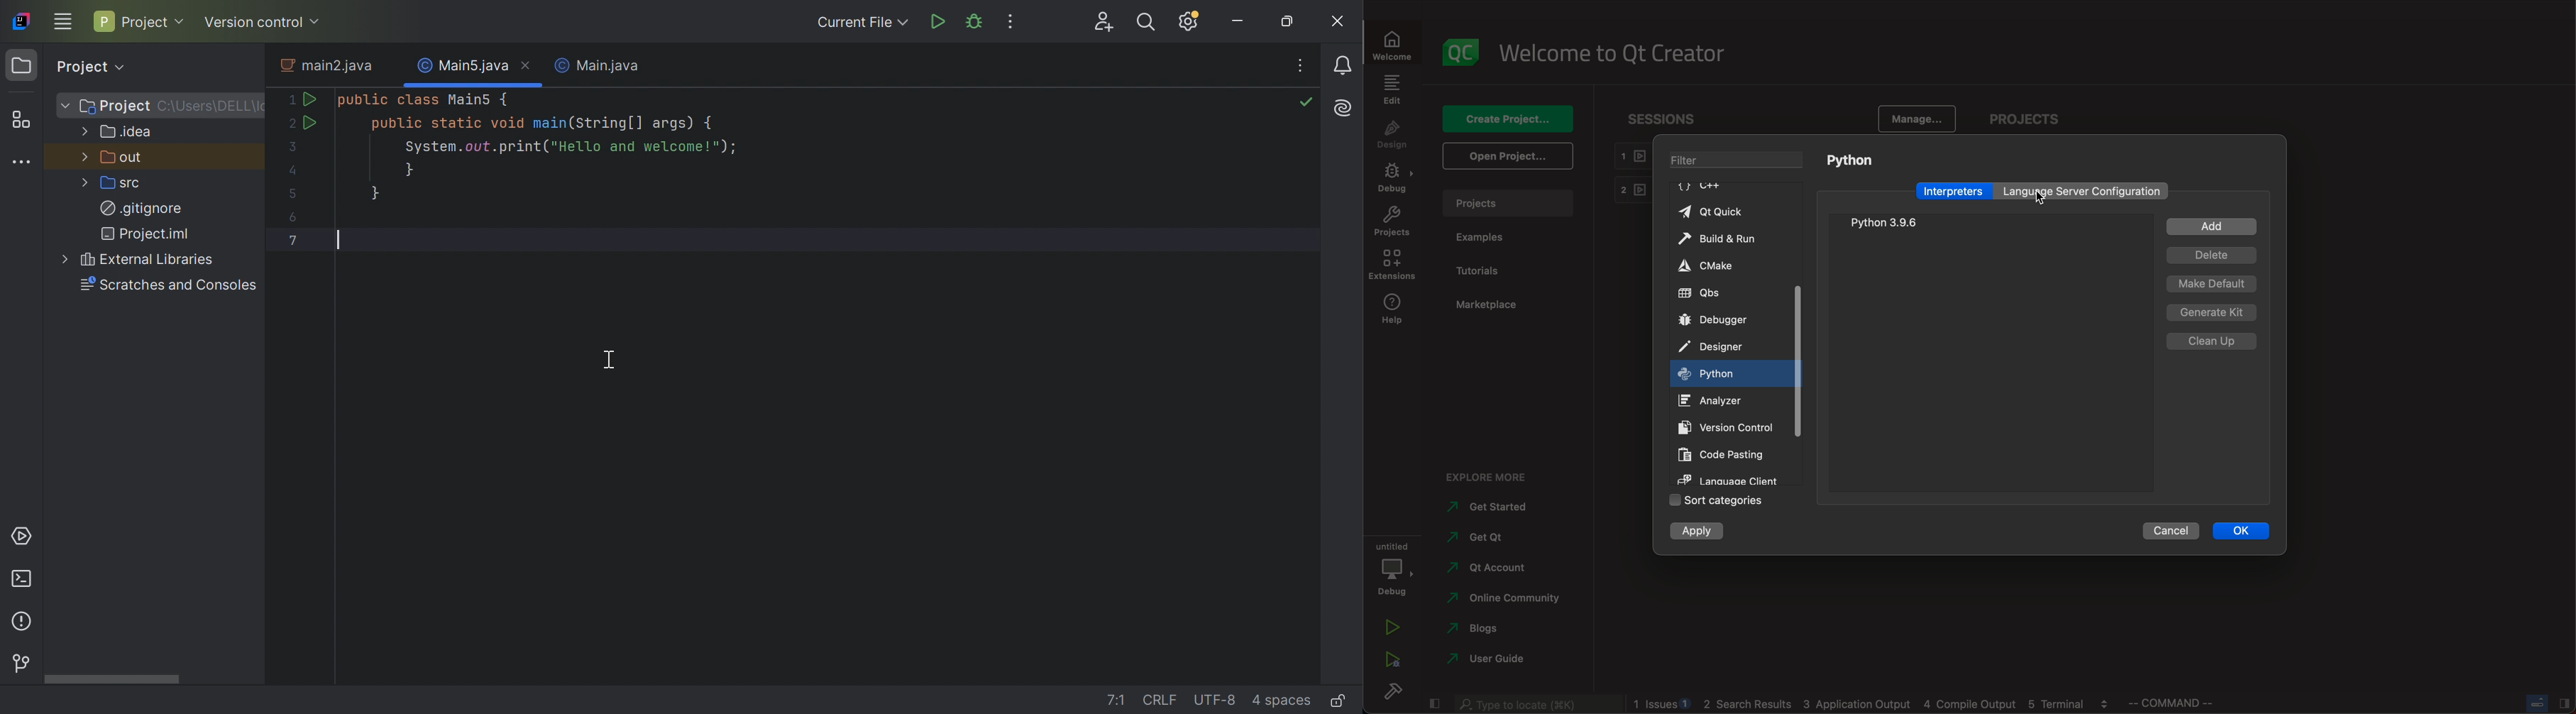  I want to click on community, so click(1510, 599).